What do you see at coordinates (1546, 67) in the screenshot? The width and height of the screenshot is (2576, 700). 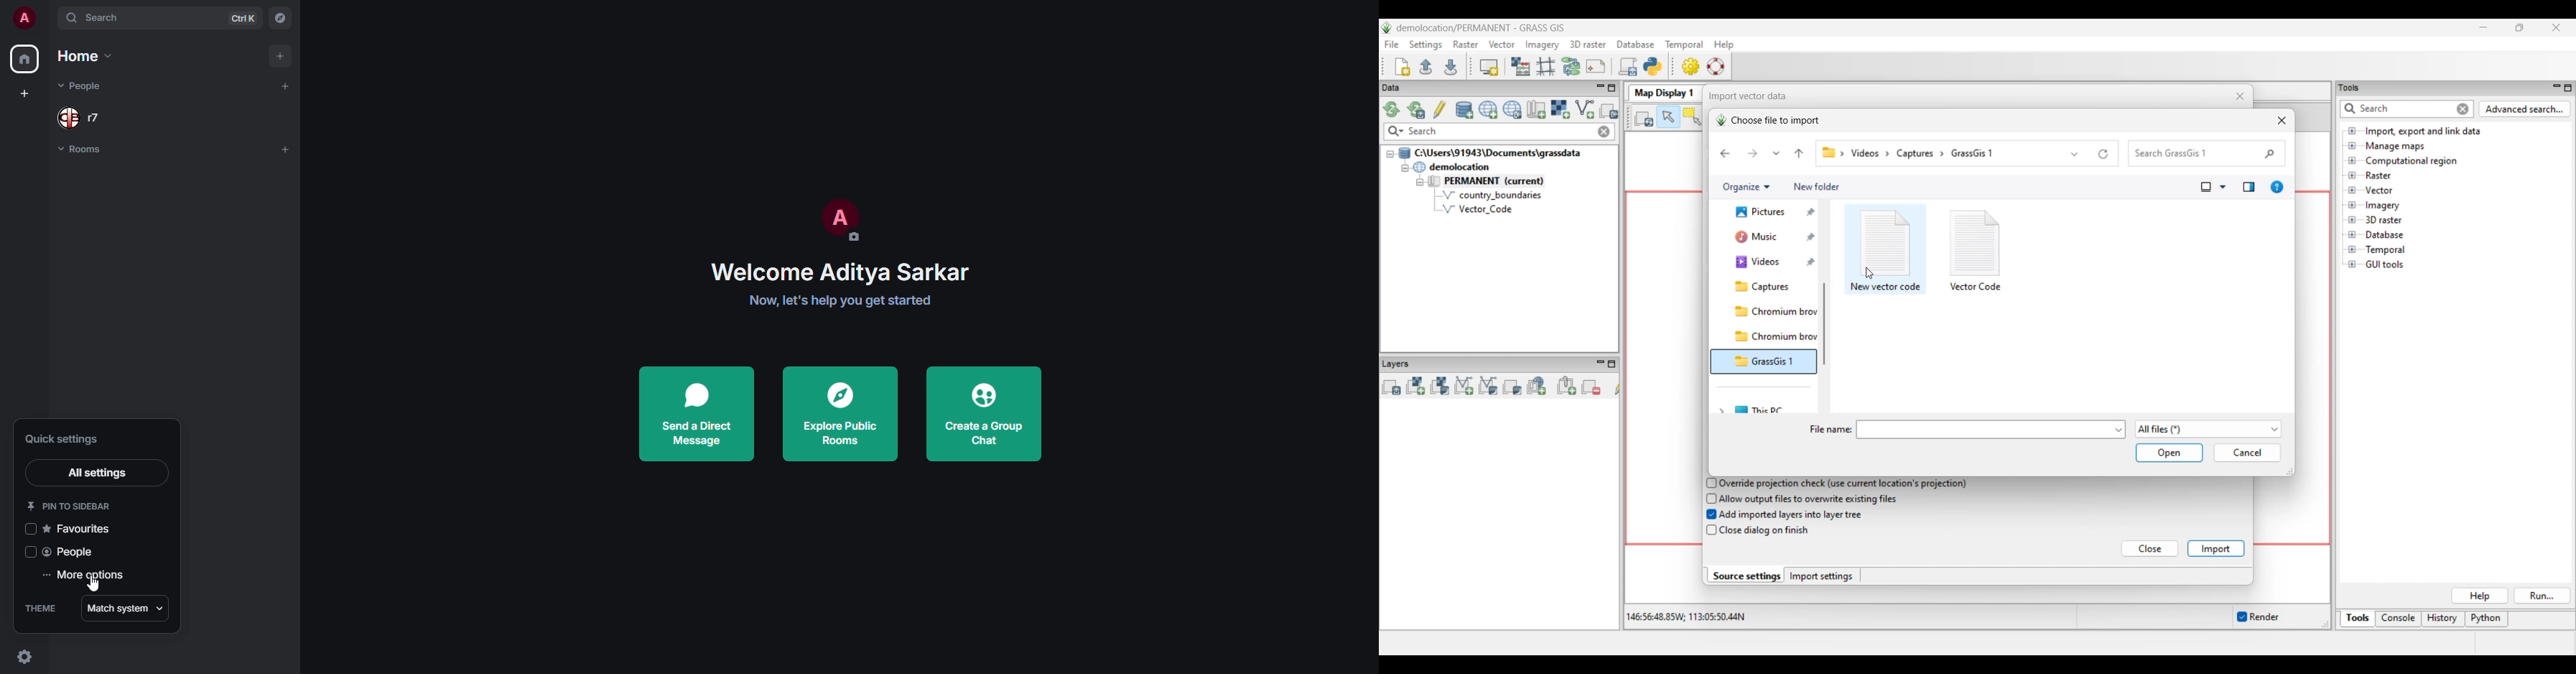 I see `Georectifier` at bounding box center [1546, 67].